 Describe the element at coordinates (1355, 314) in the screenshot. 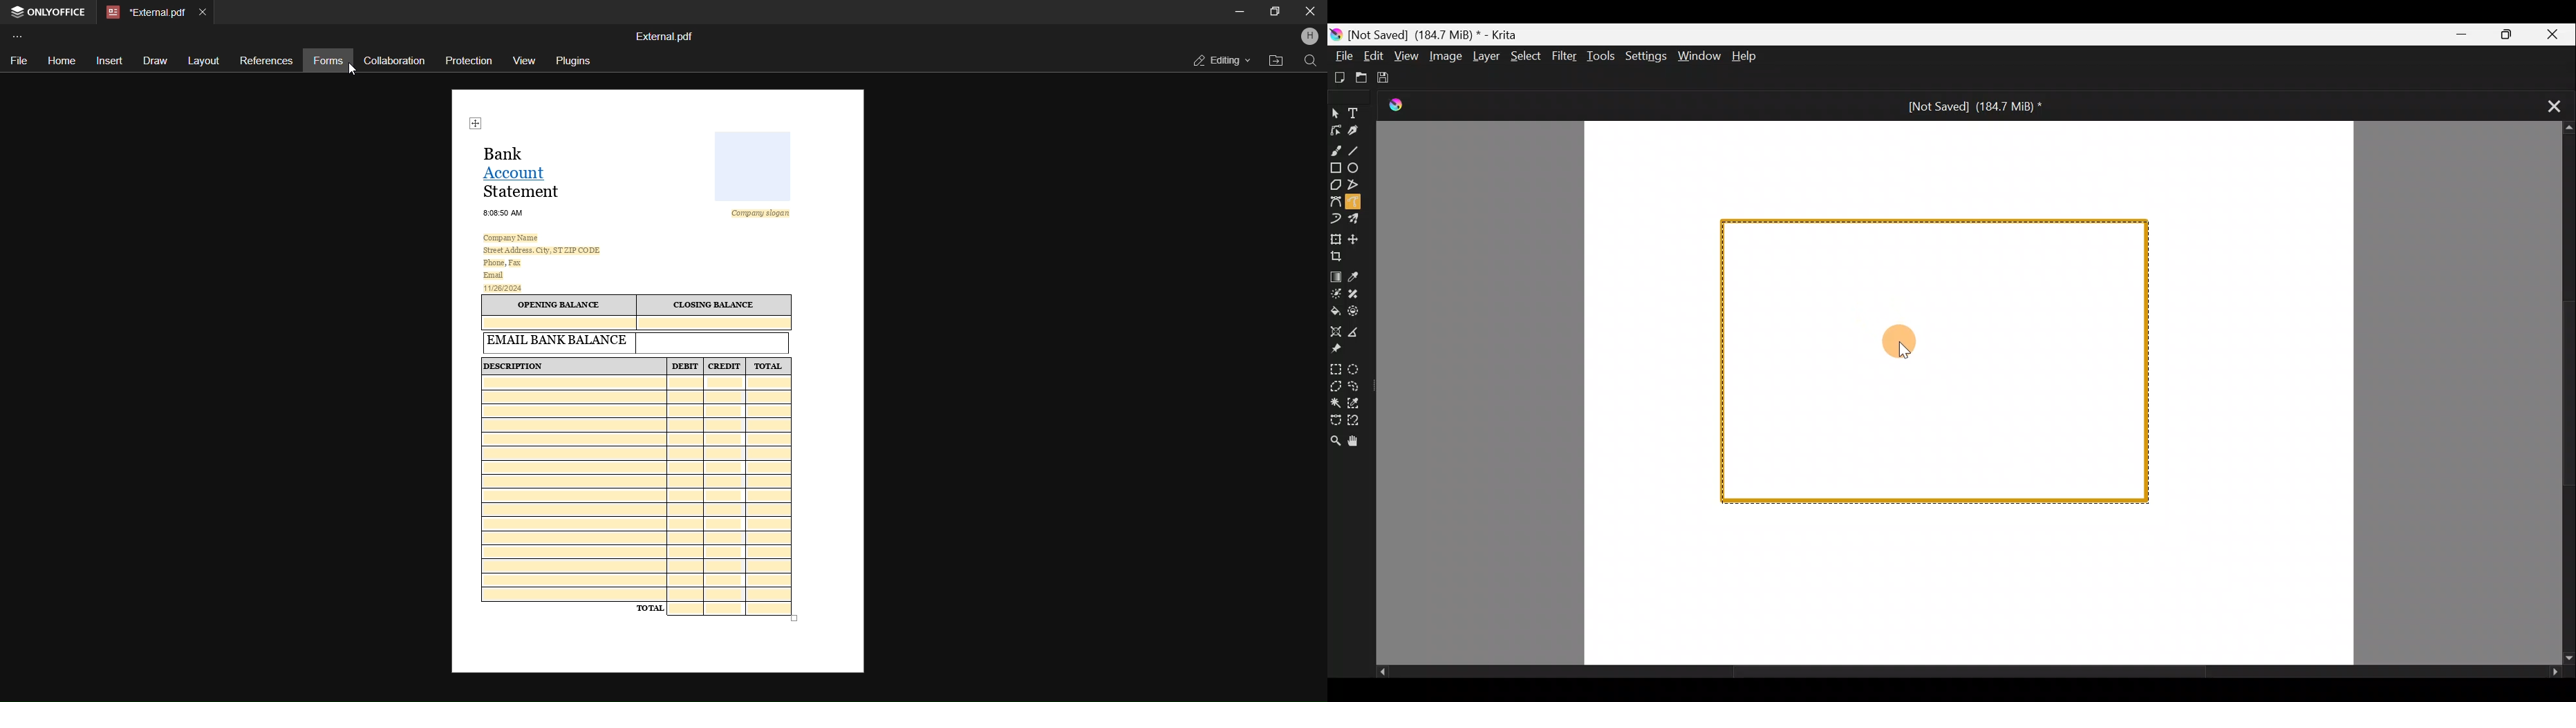

I see `Enclose & fill tool` at that location.